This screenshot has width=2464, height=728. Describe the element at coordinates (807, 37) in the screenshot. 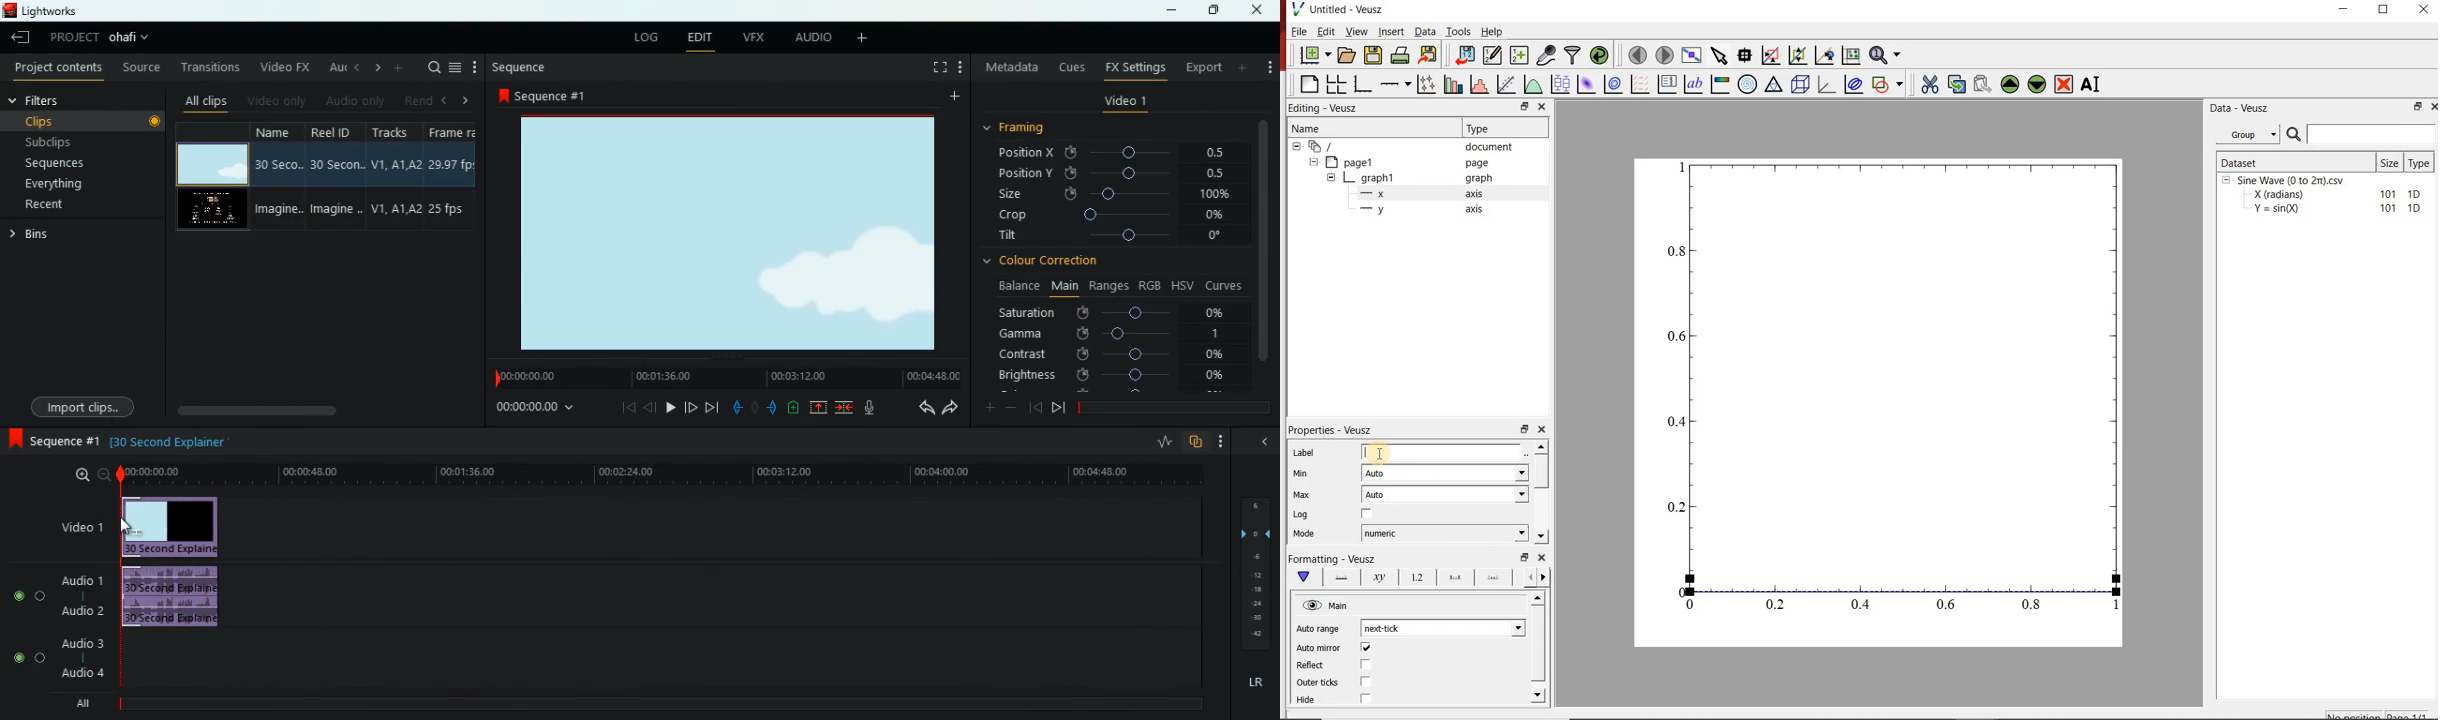

I see `audio` at that location.